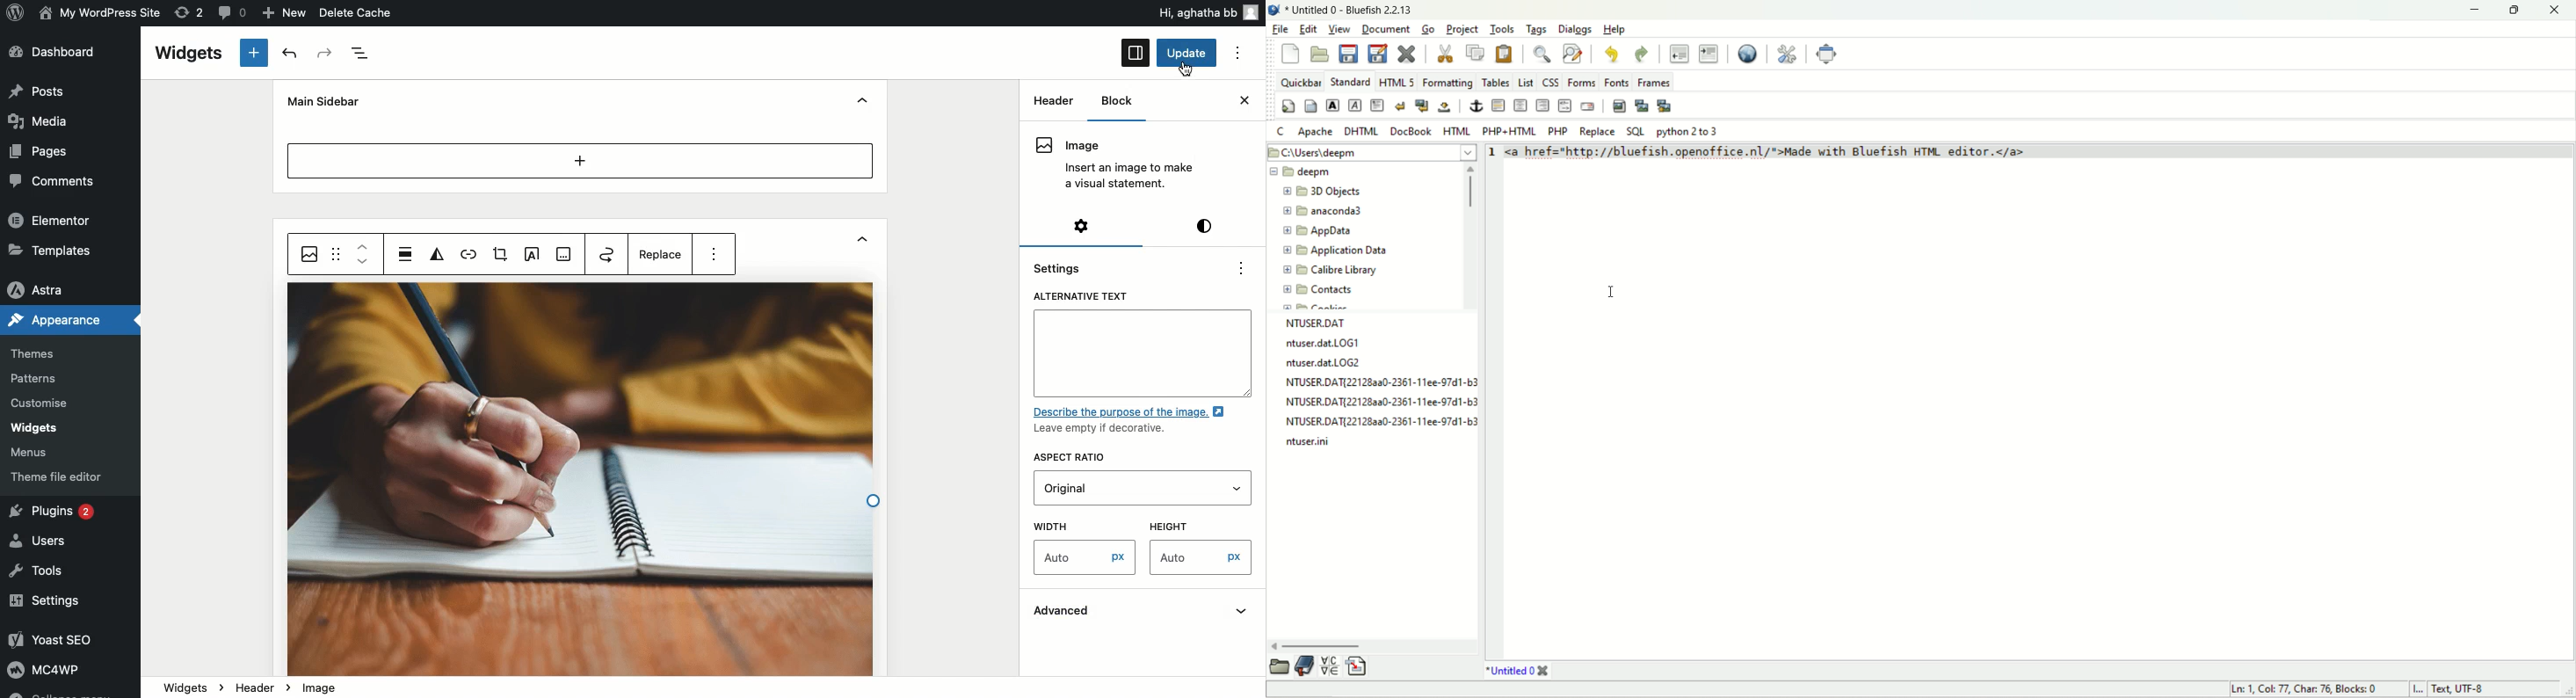  I want to click on Customise, so click(37, 405).